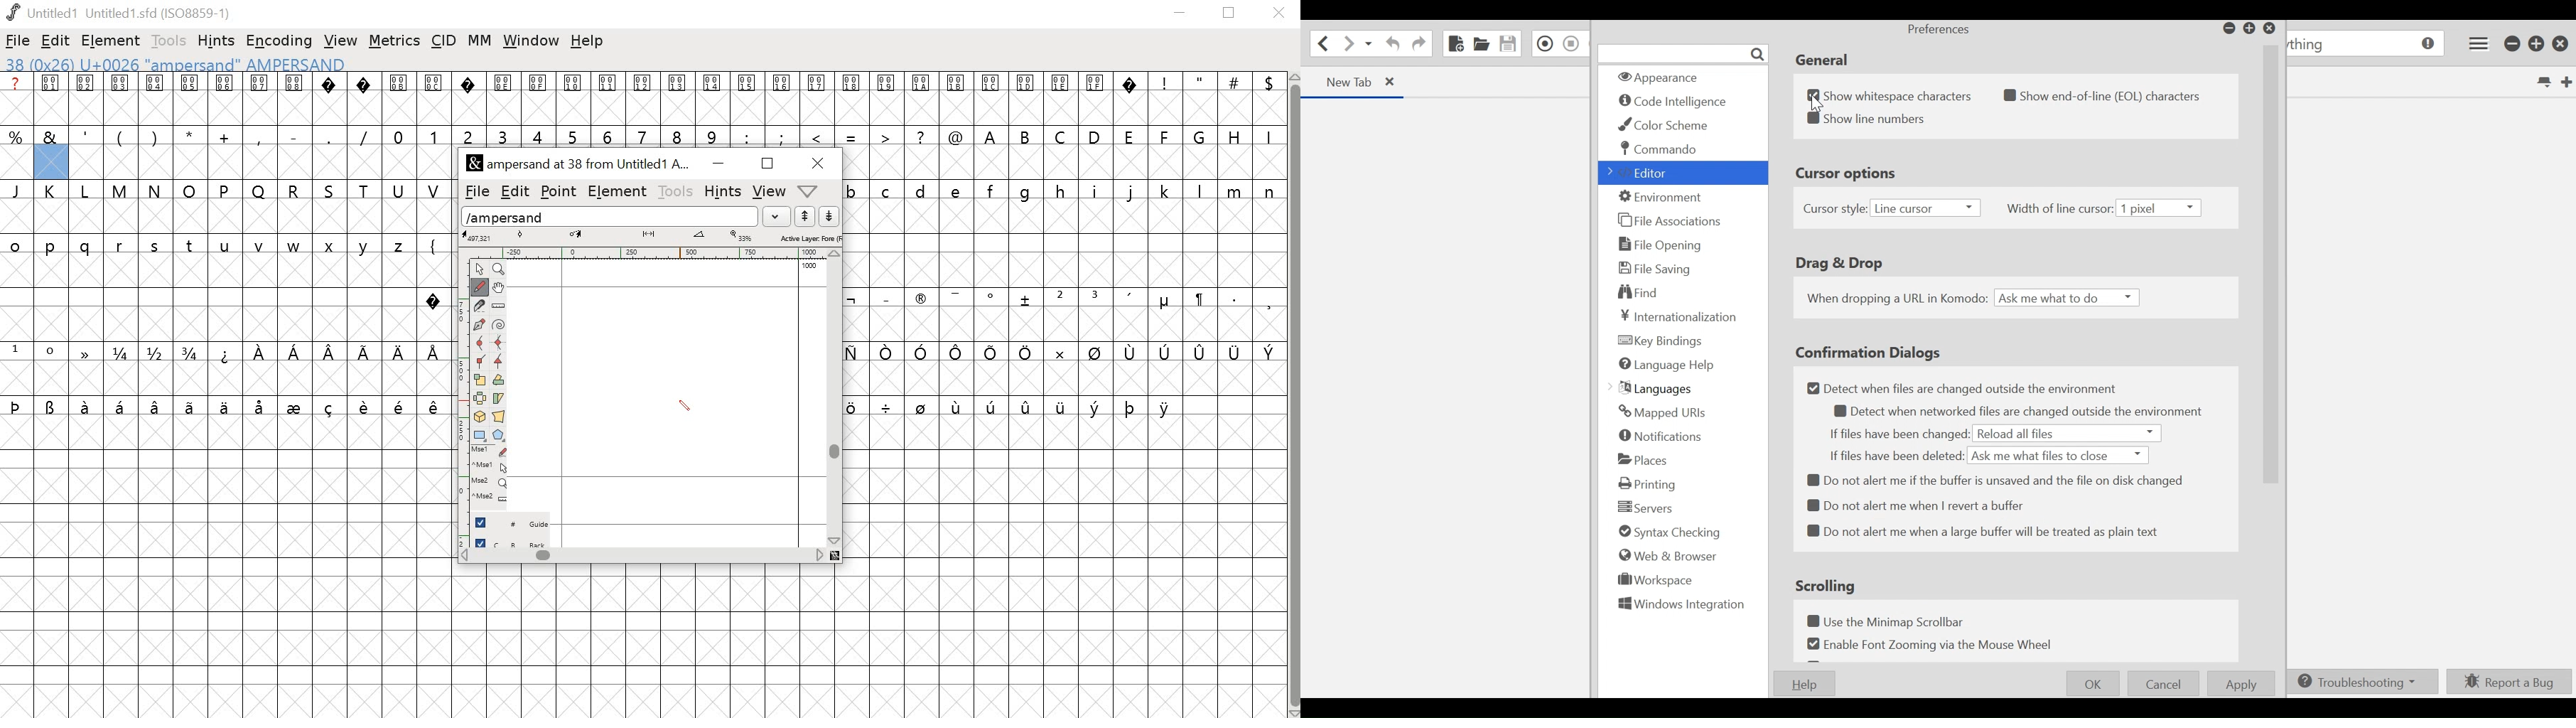 This screenshot has width=2576, height=728. I want to click on 000F, so click(539, 99).